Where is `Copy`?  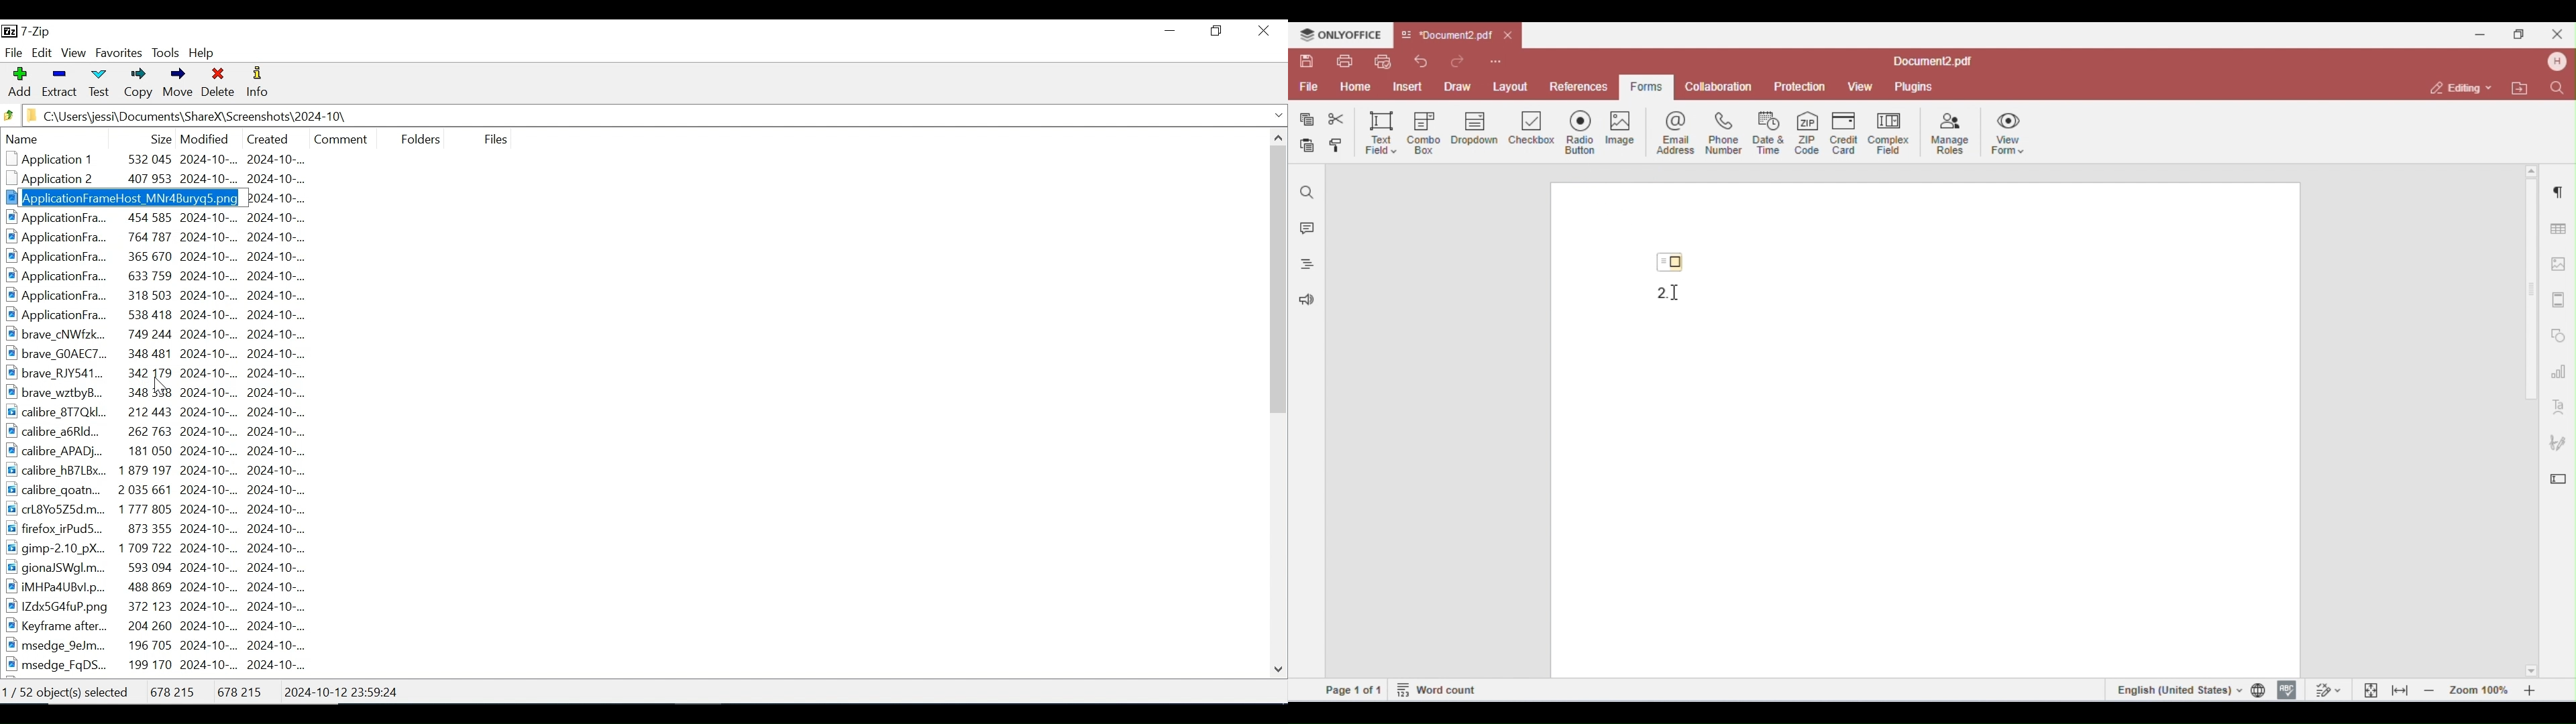 Copy is located at coordinates (136, 84).